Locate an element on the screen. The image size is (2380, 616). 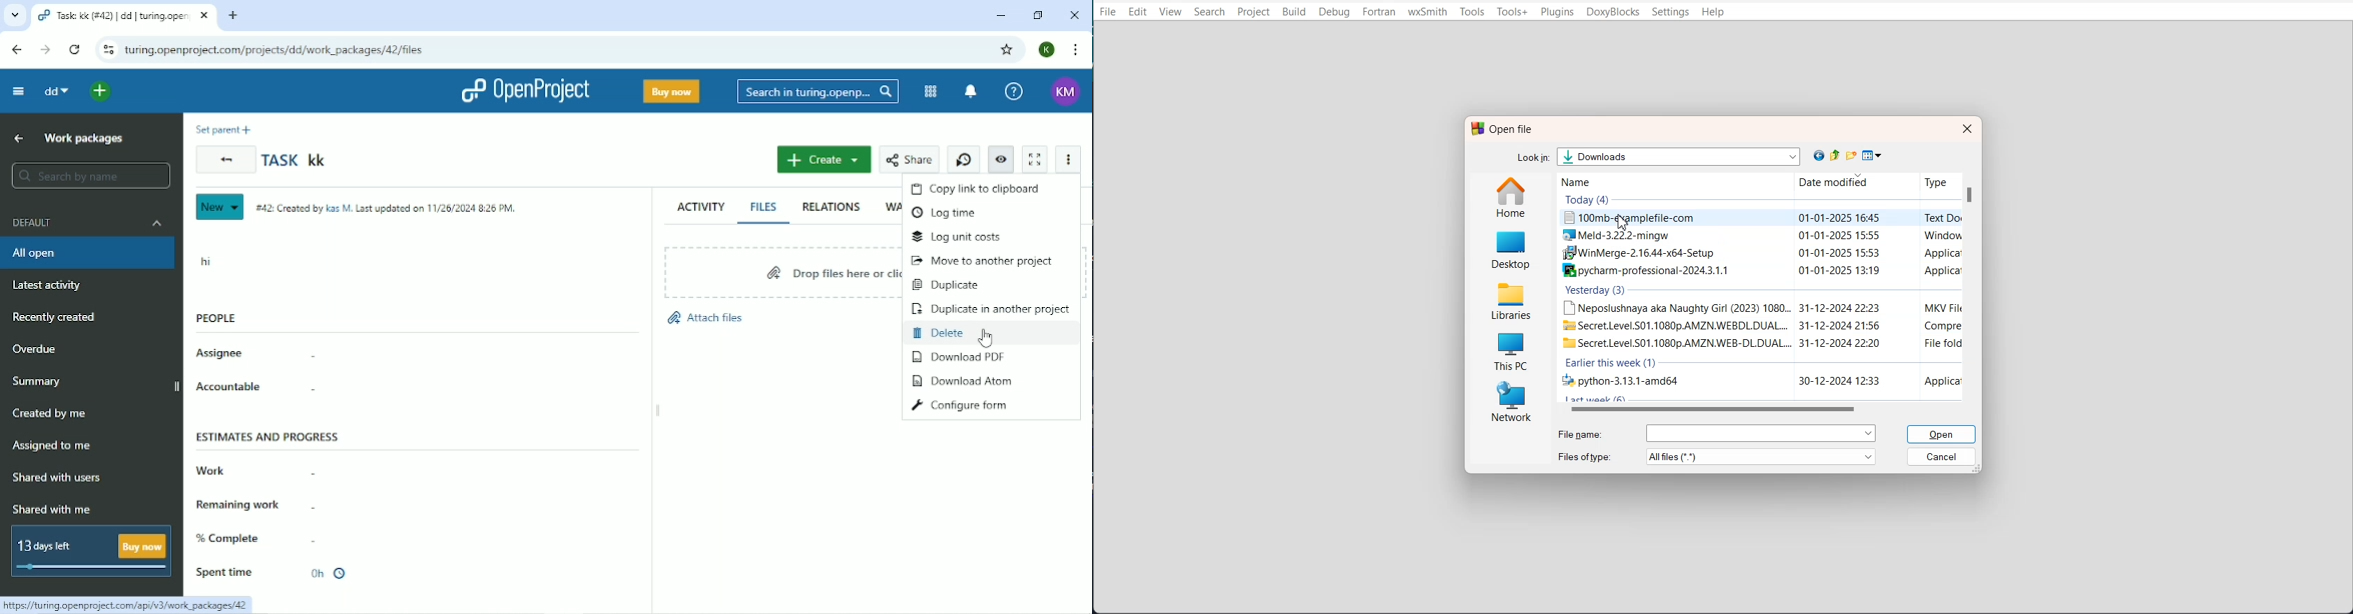
View menu is located at coordinates (1873, 156).